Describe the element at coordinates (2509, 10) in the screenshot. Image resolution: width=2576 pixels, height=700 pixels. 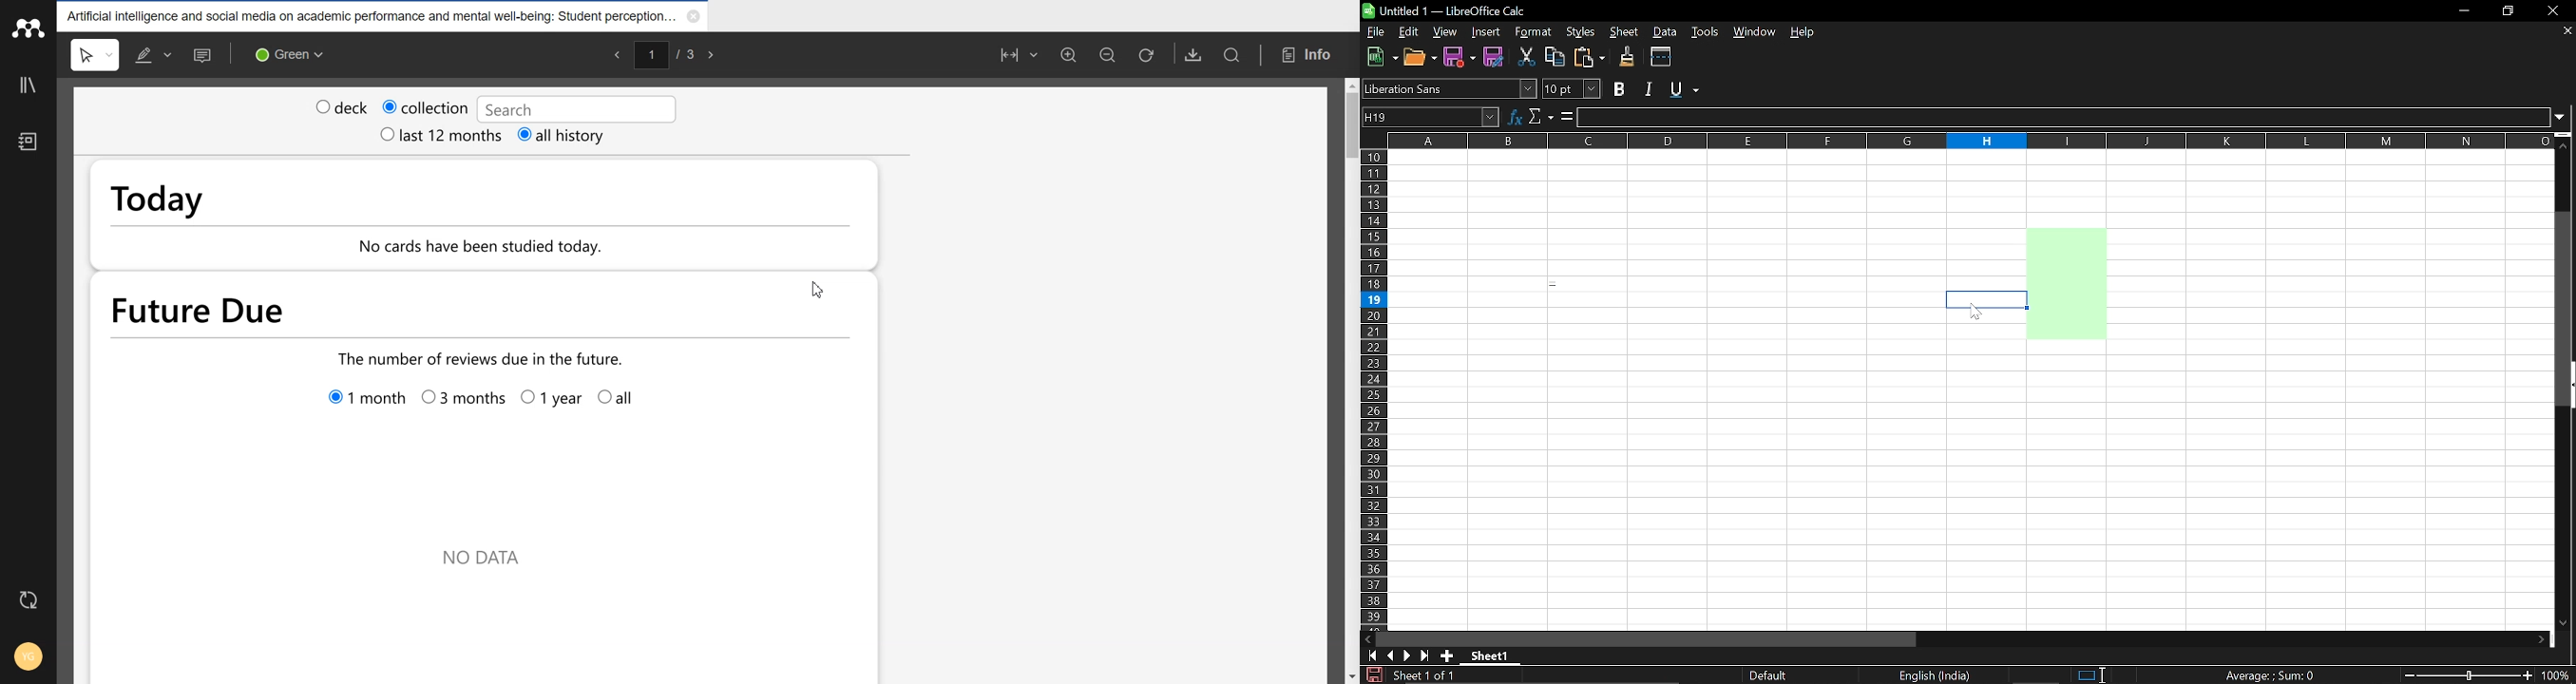
I see `Restore down` at that location.